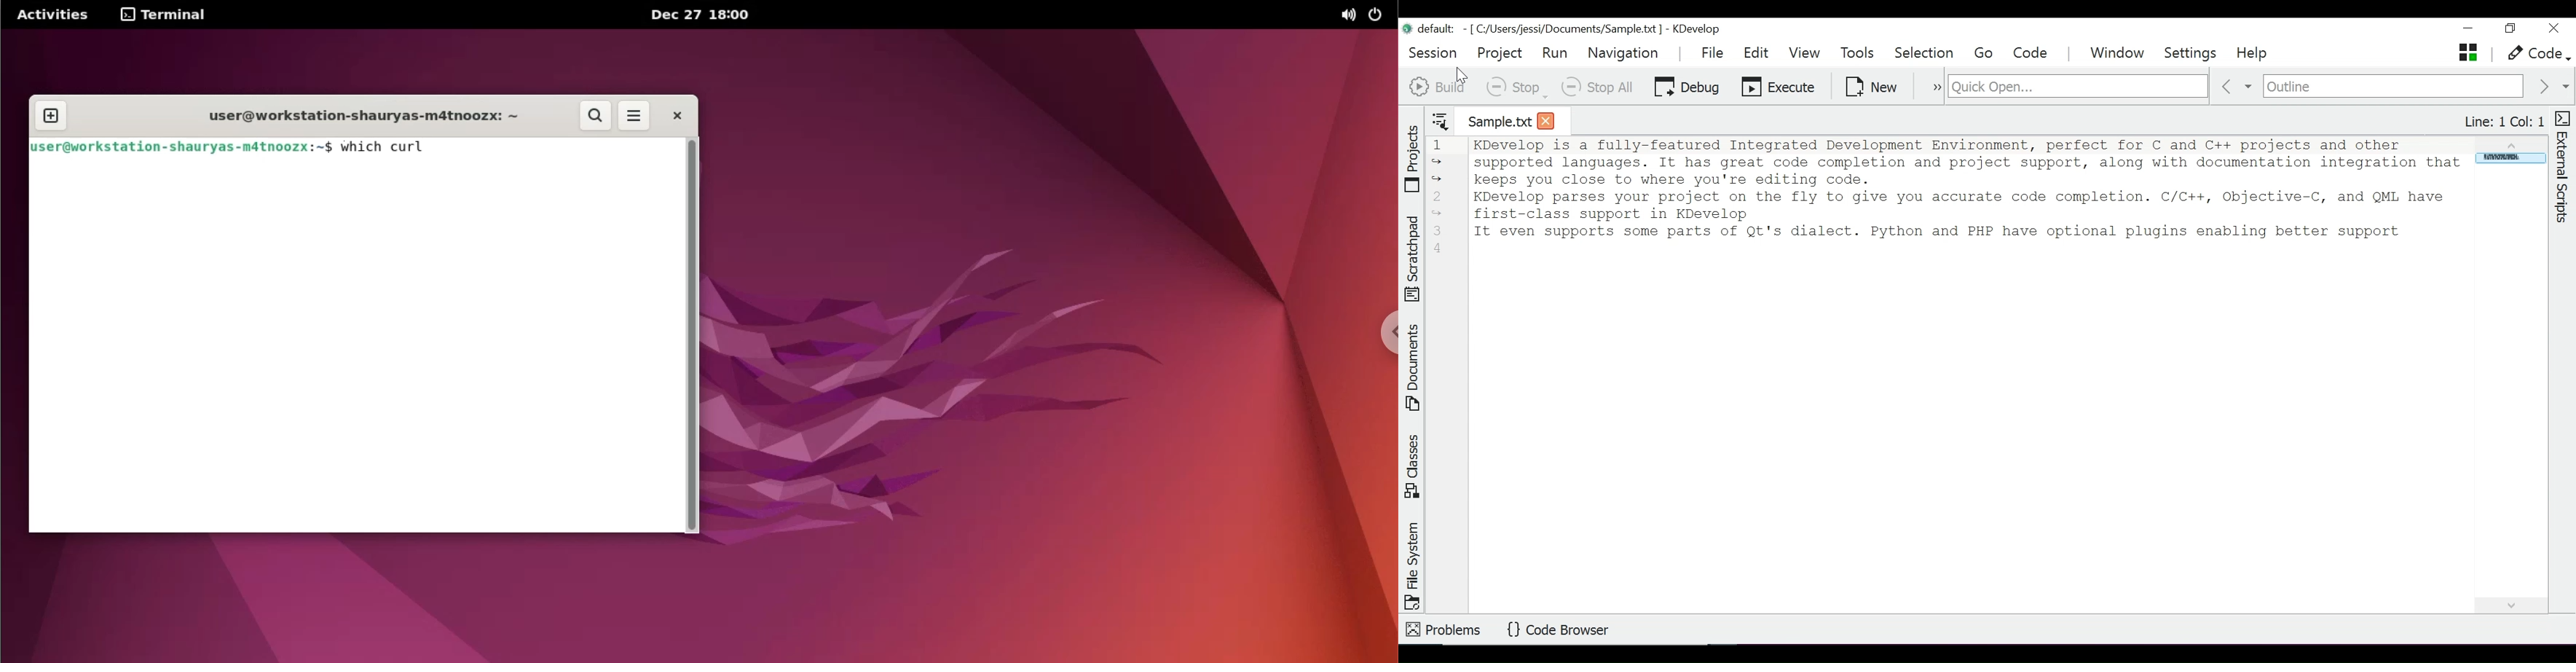 The width and height of the screenshot is (2576, 672). Describe the element at coordinates (2117, 53) in the screenshot. I see `Window` at that location.